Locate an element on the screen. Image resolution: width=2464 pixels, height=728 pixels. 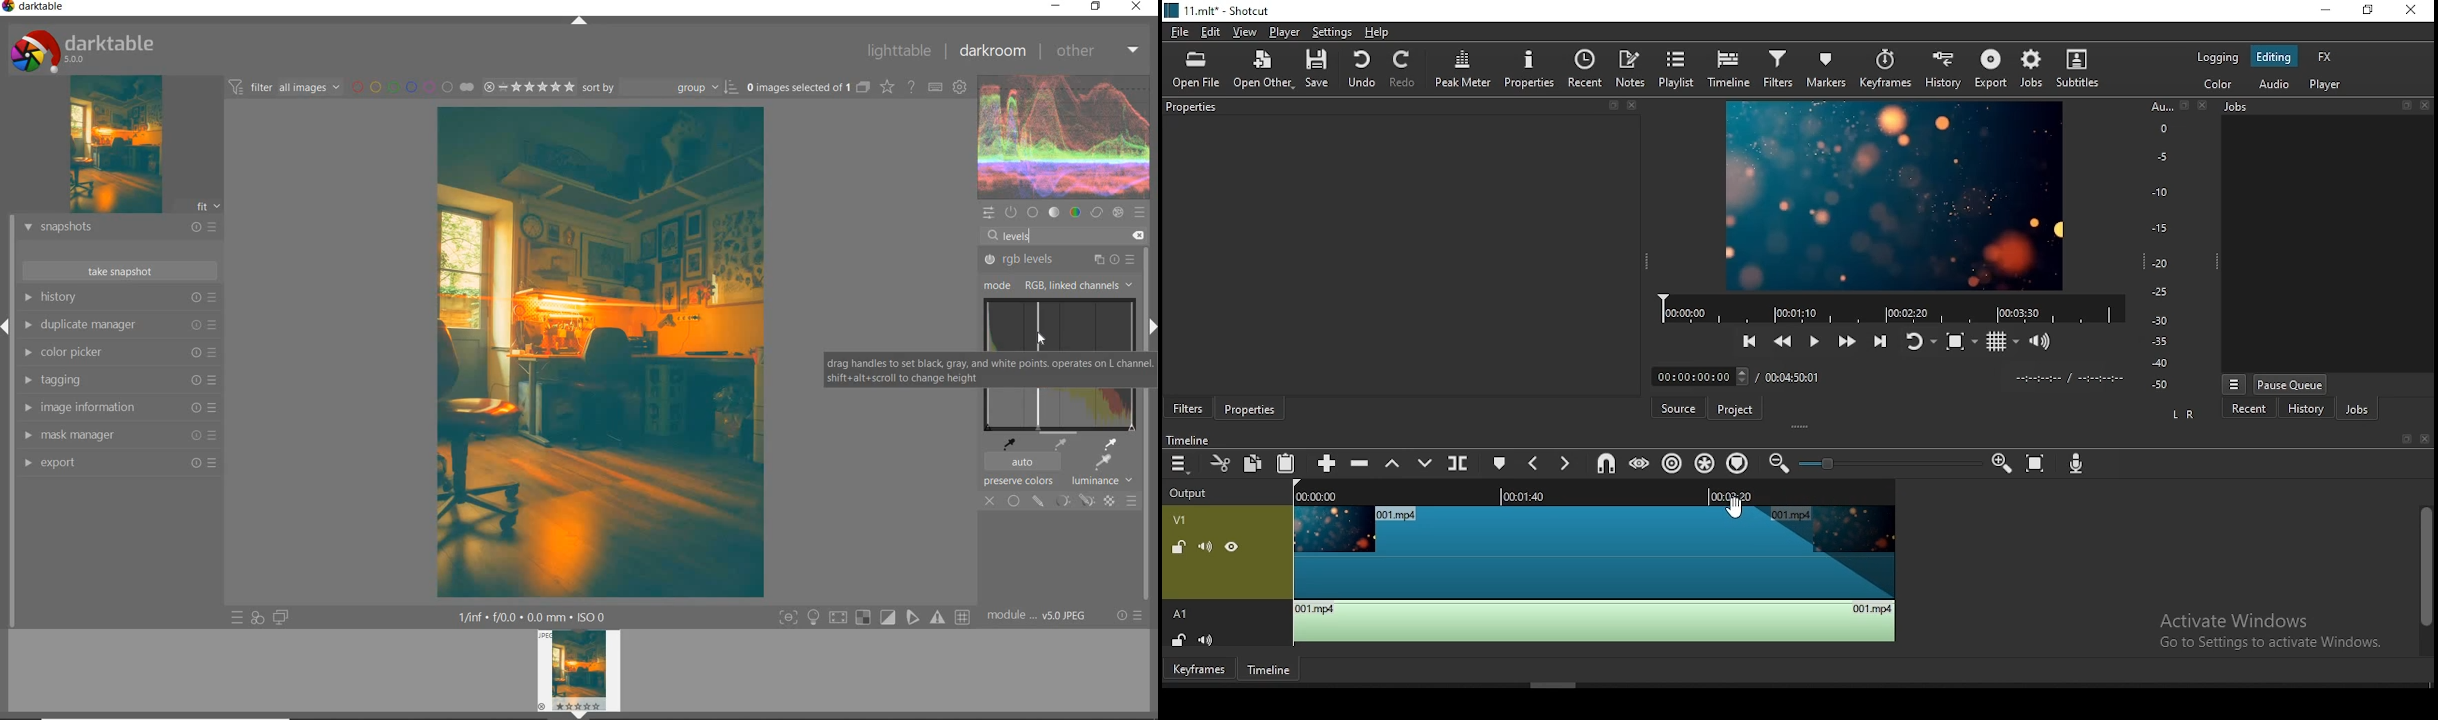
cut is located at coordinates (1216, 462).